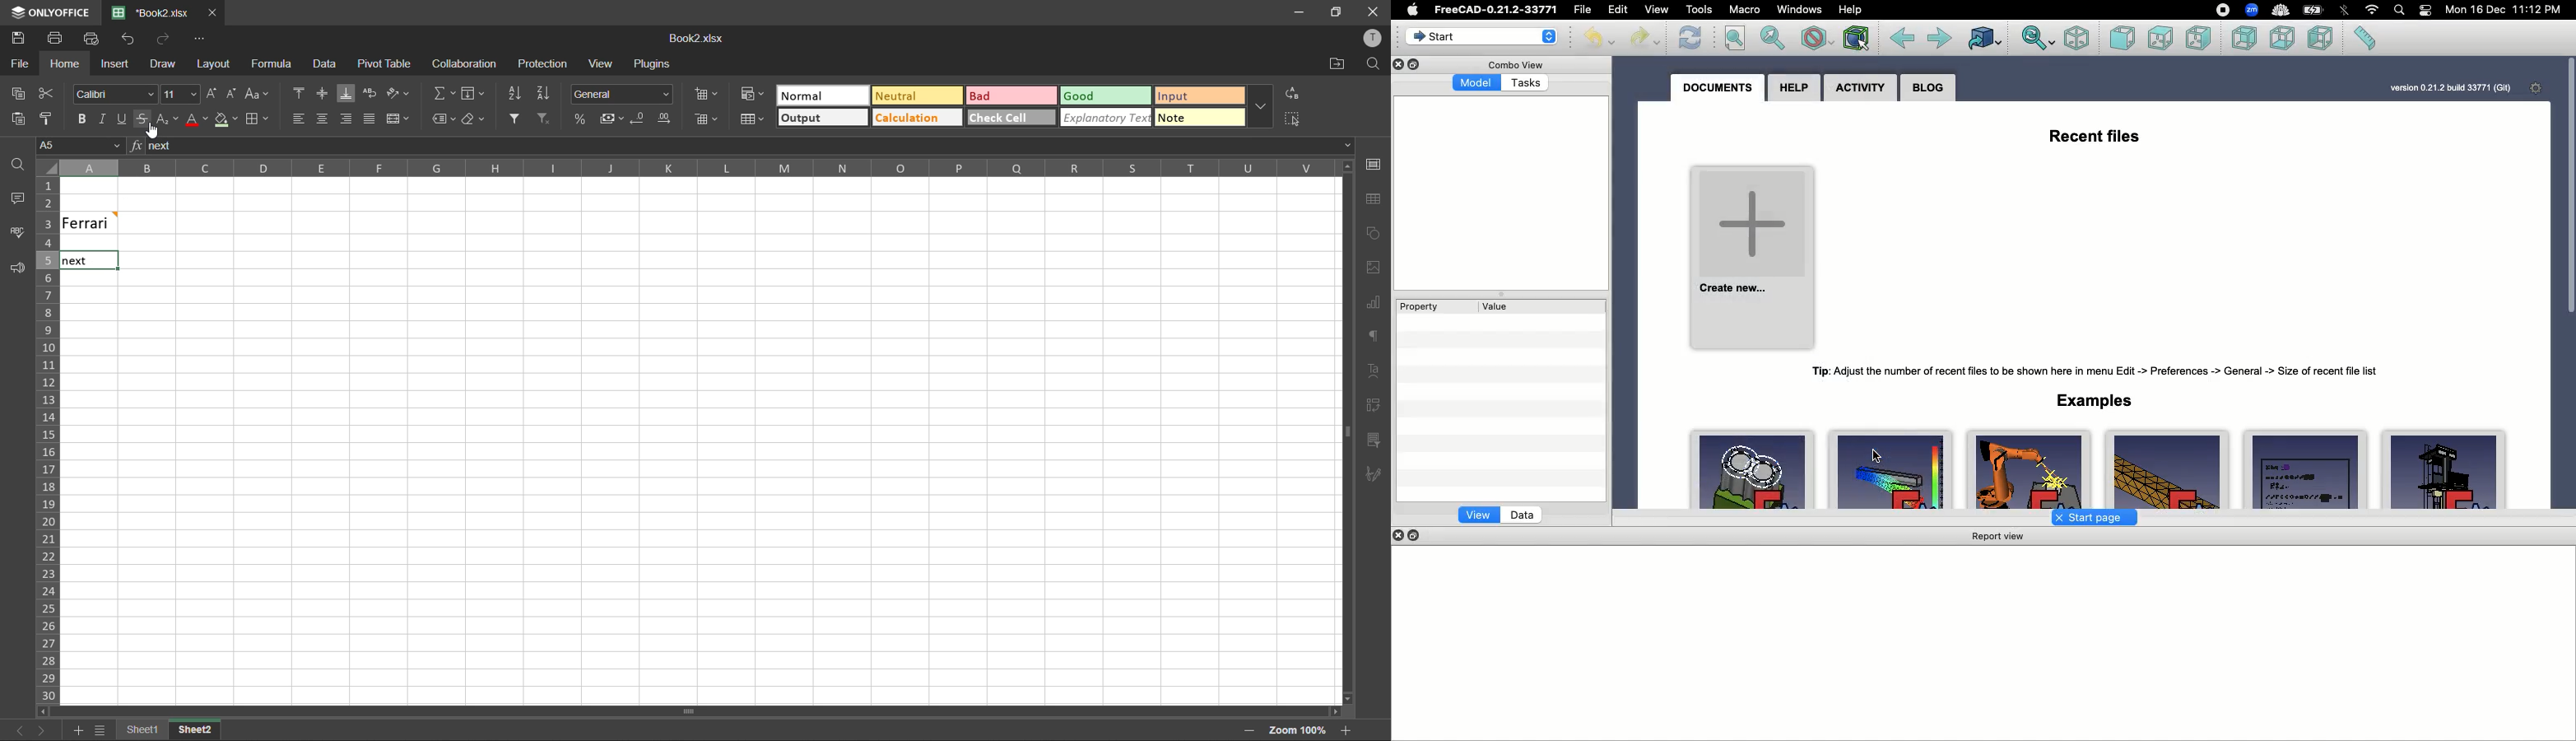 The height and width of the screenshot is (756, 2576). Describe the element at coordinates (1376, 164) in the screenshot. I see `cell settings` at that location.